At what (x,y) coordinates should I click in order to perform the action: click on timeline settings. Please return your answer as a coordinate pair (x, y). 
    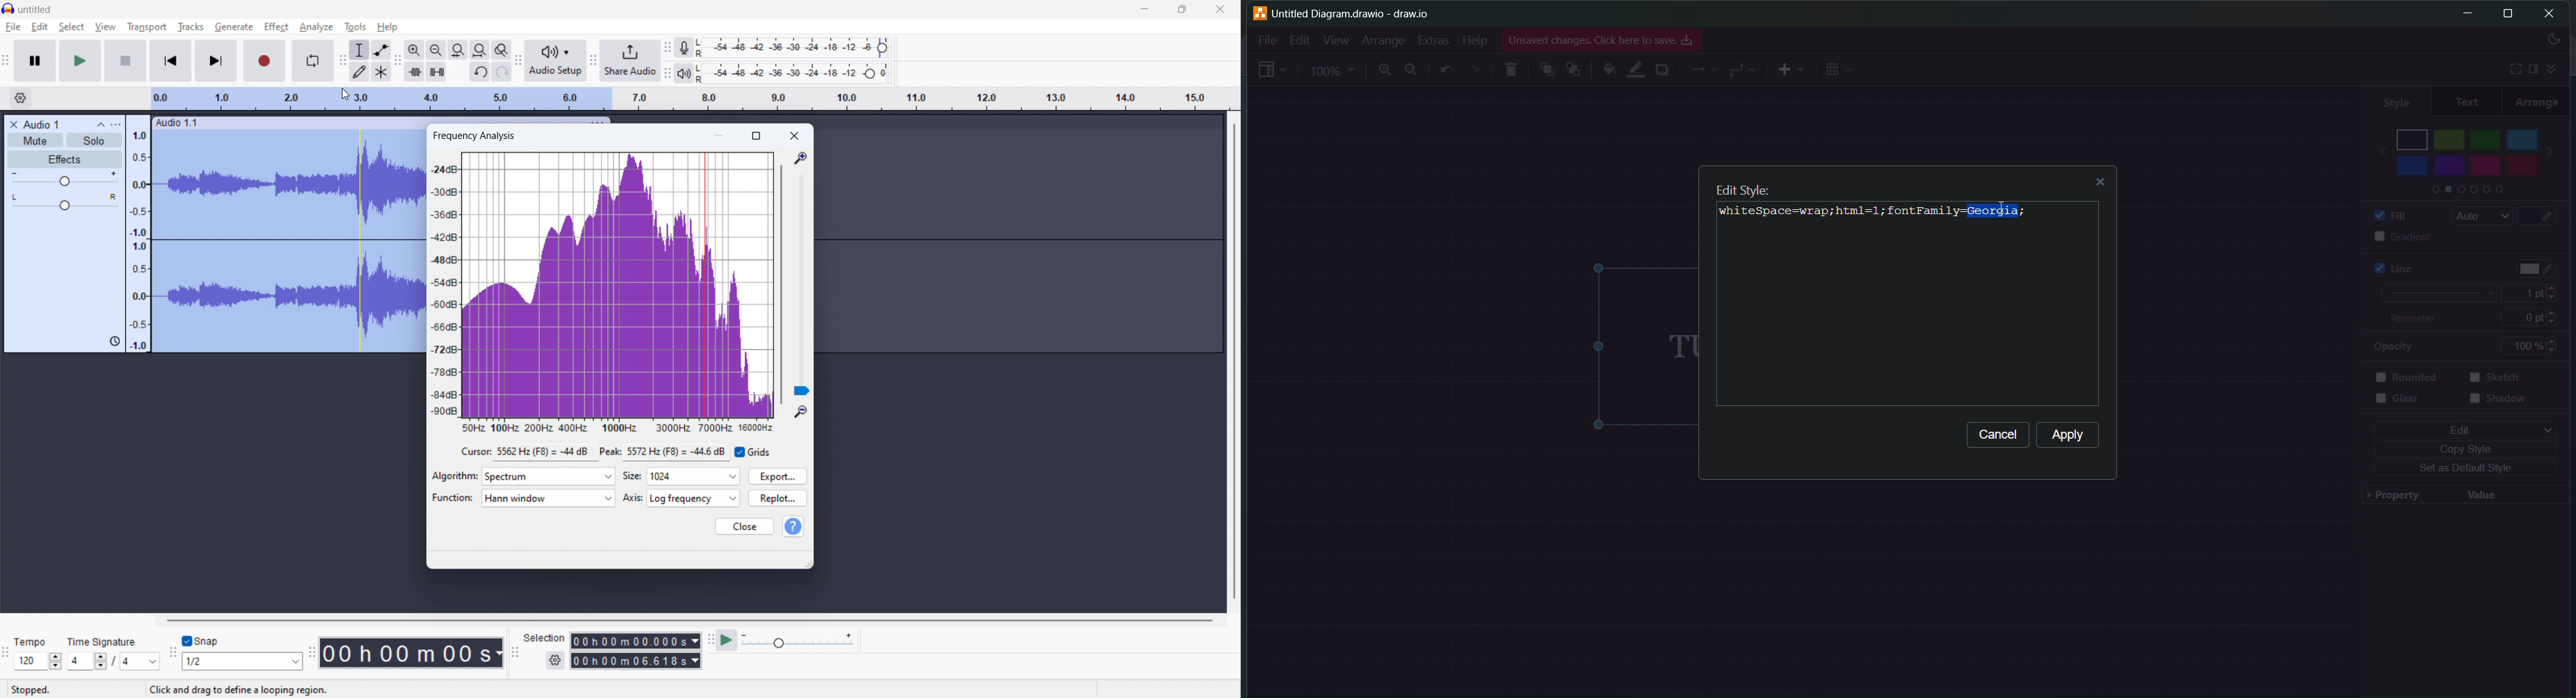
    Looking at the image, I should click on (20, 98).